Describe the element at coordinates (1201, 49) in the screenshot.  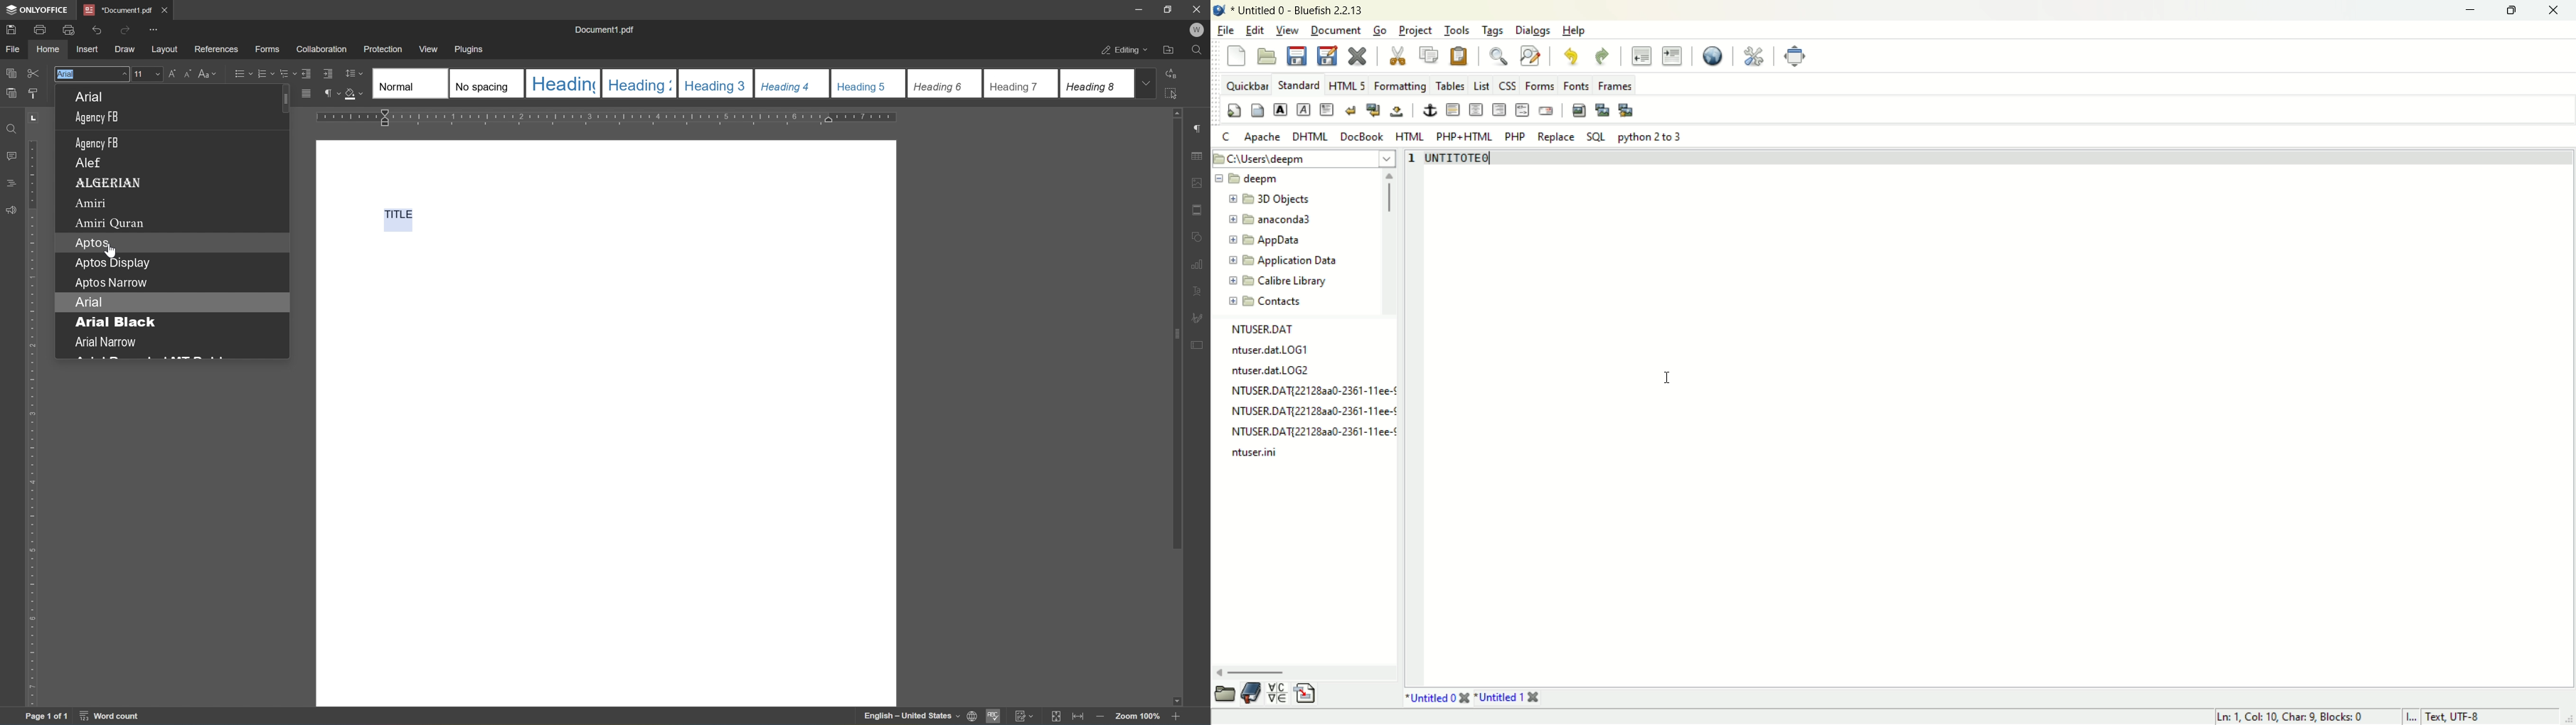
I see `find` at that location.